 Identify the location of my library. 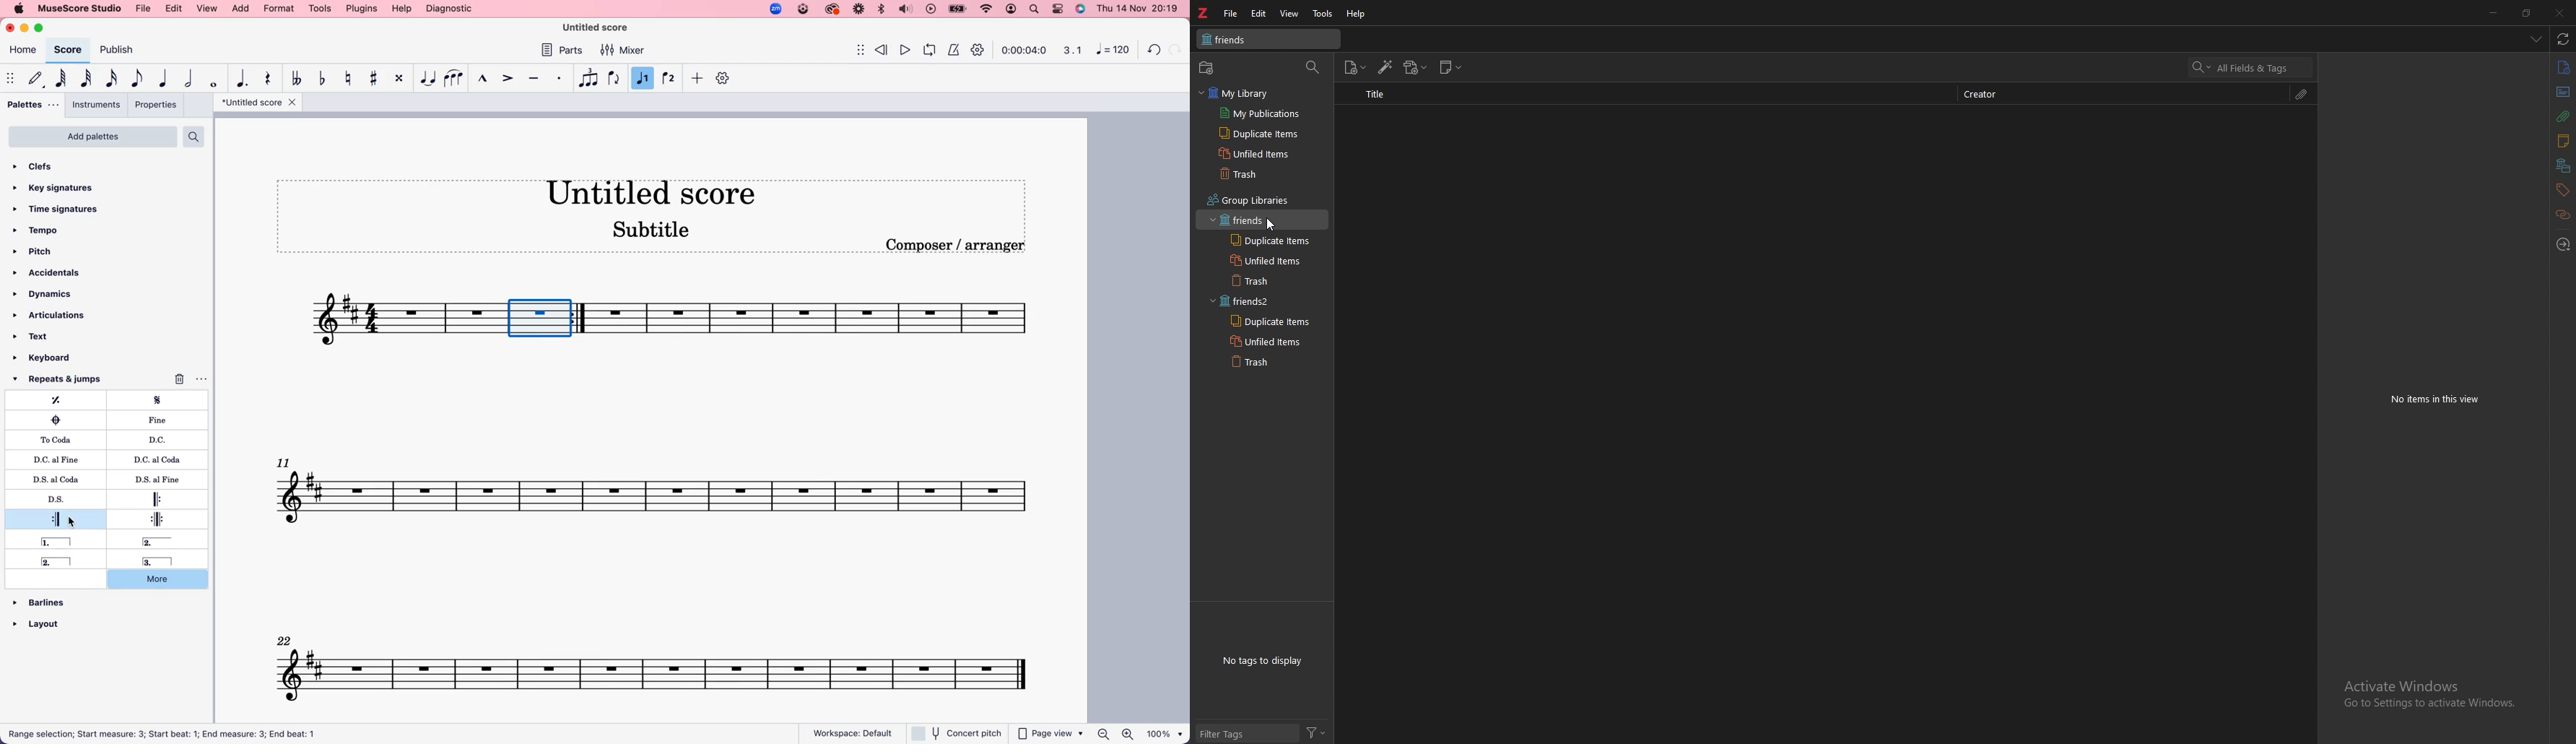
(1258, 92).